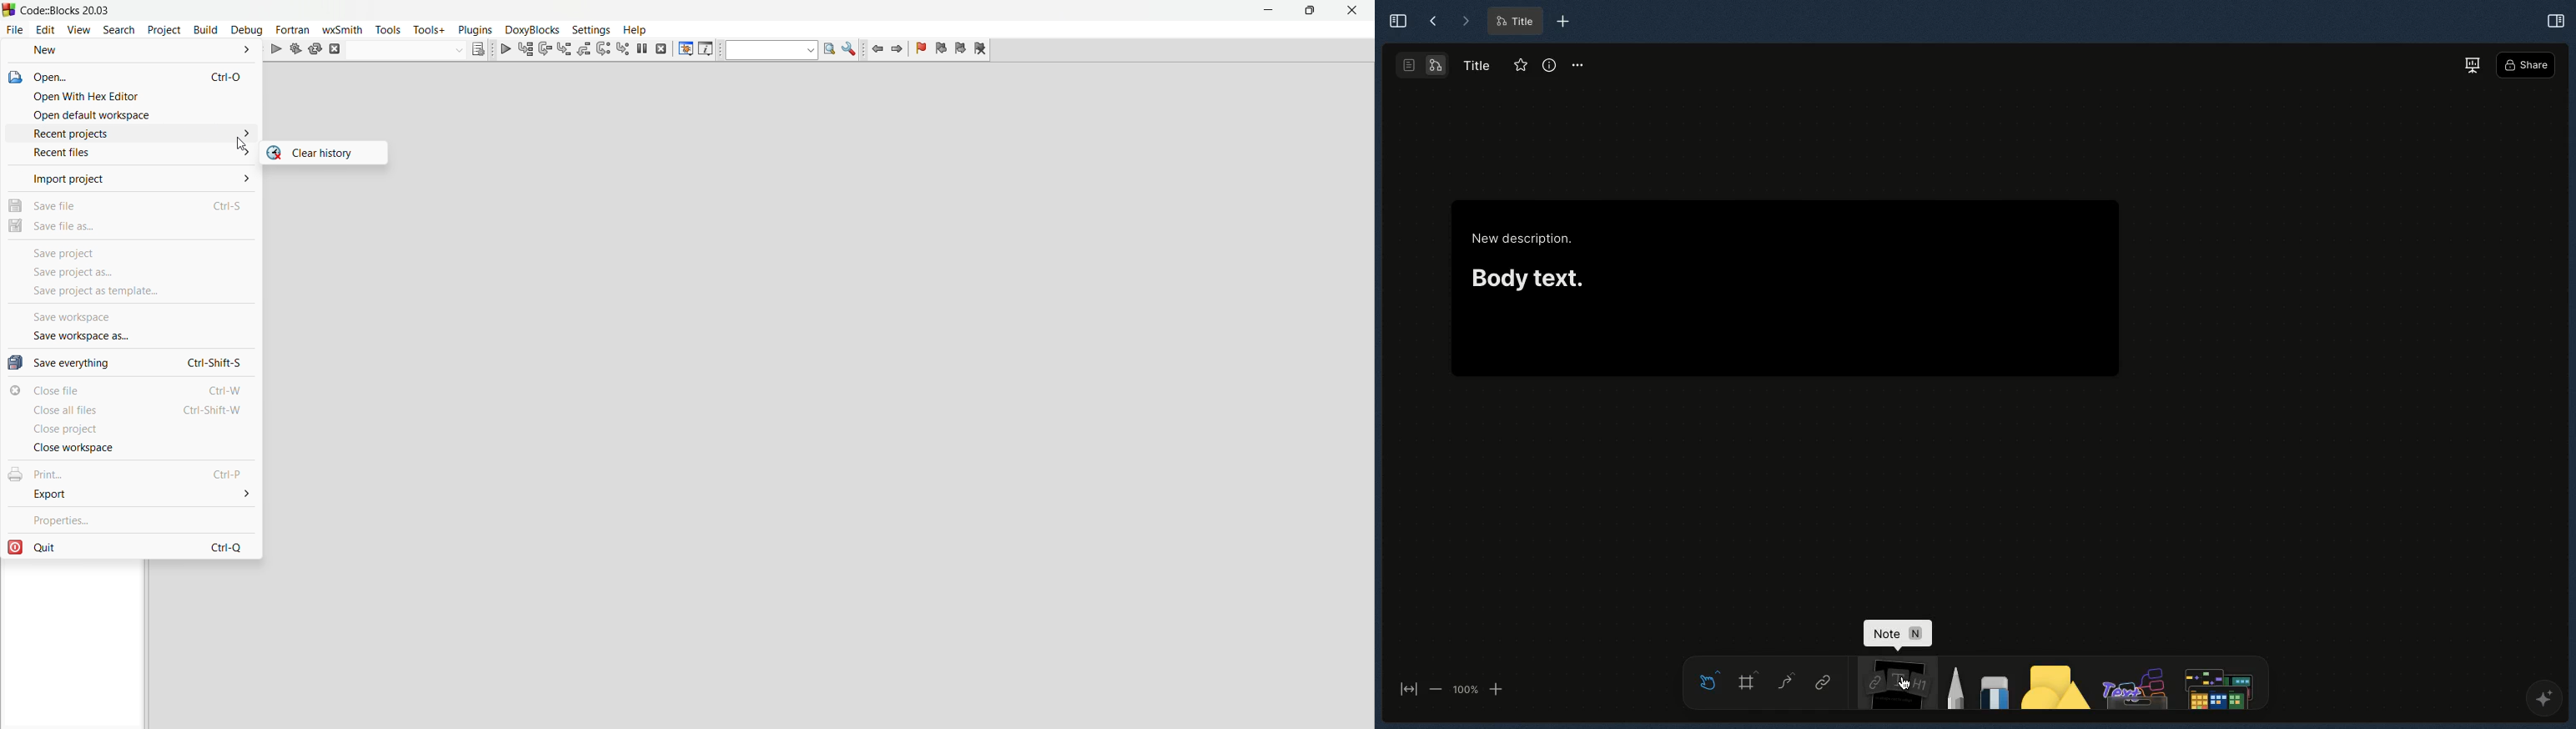 The image size is (2576, 756). I want to click on save file as, so click(132, 226).